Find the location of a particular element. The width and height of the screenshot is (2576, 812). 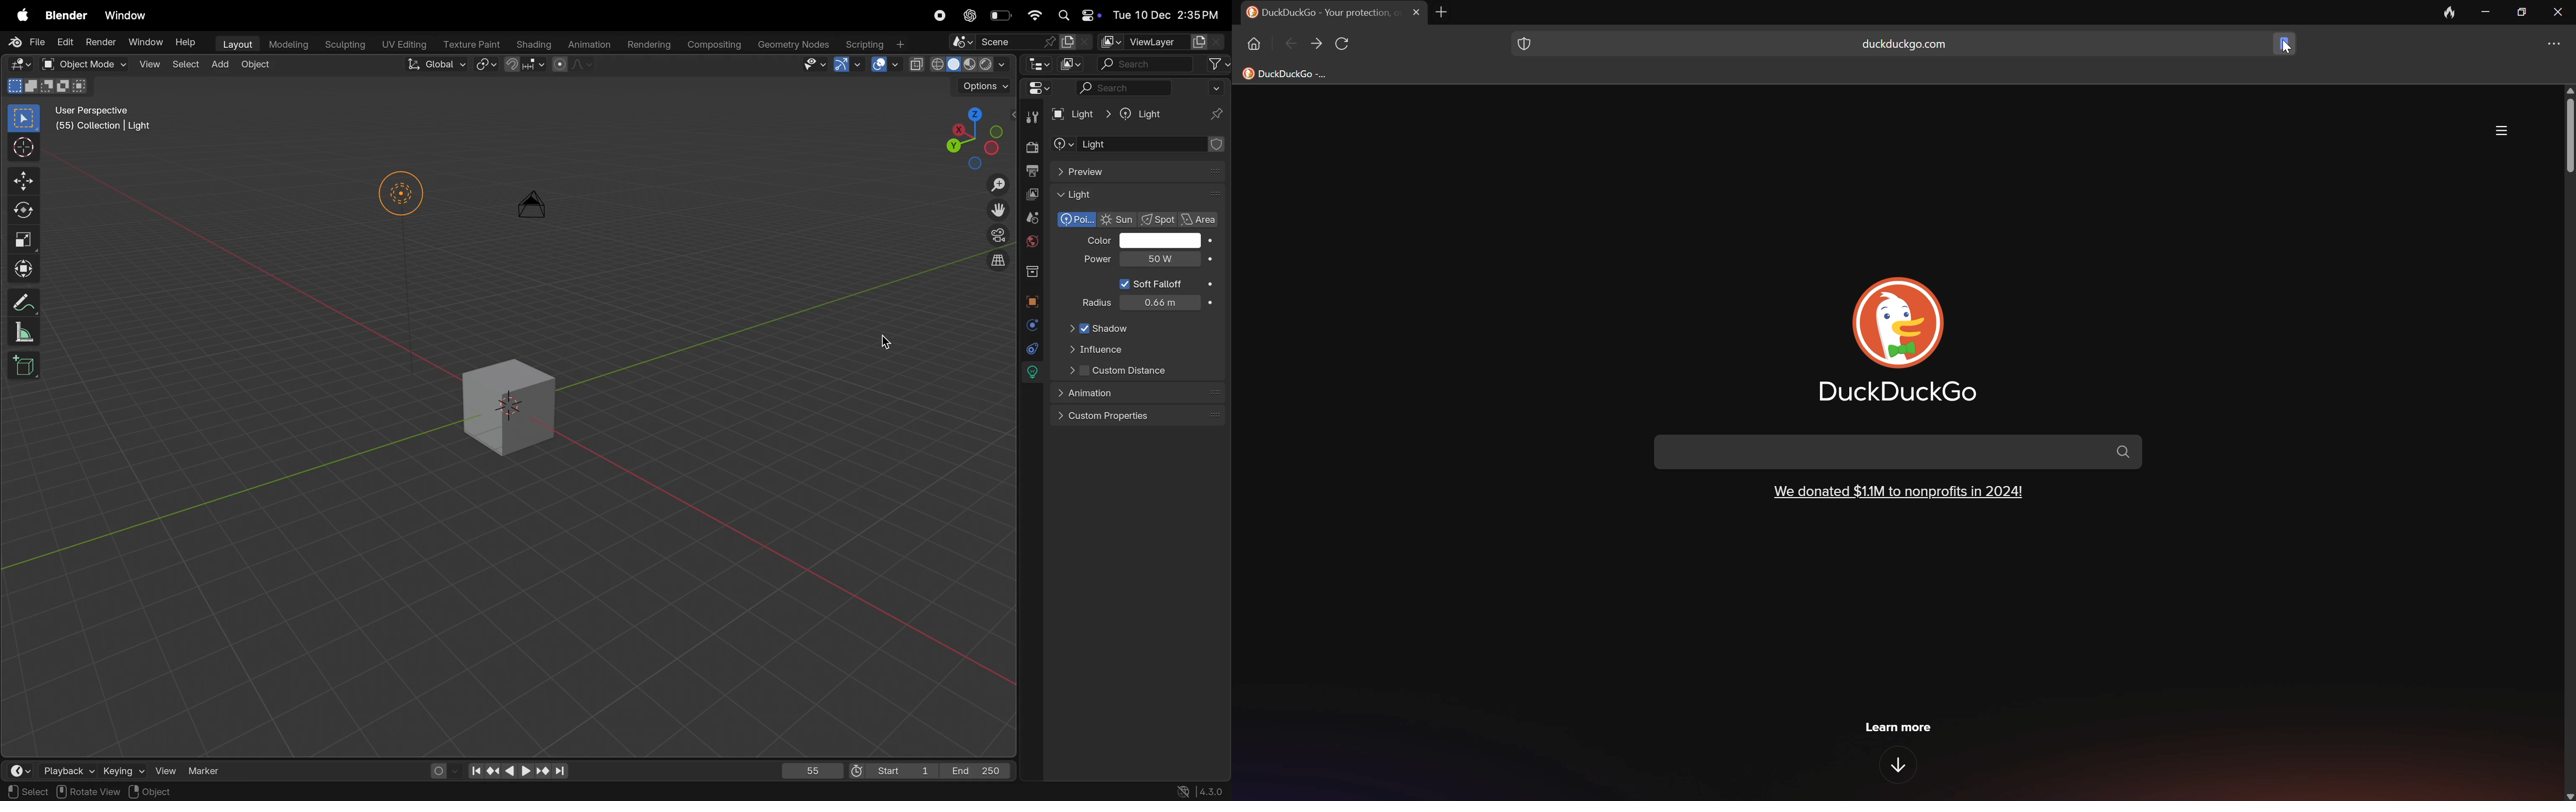

Editor mode is located at coordinates (20, 64).